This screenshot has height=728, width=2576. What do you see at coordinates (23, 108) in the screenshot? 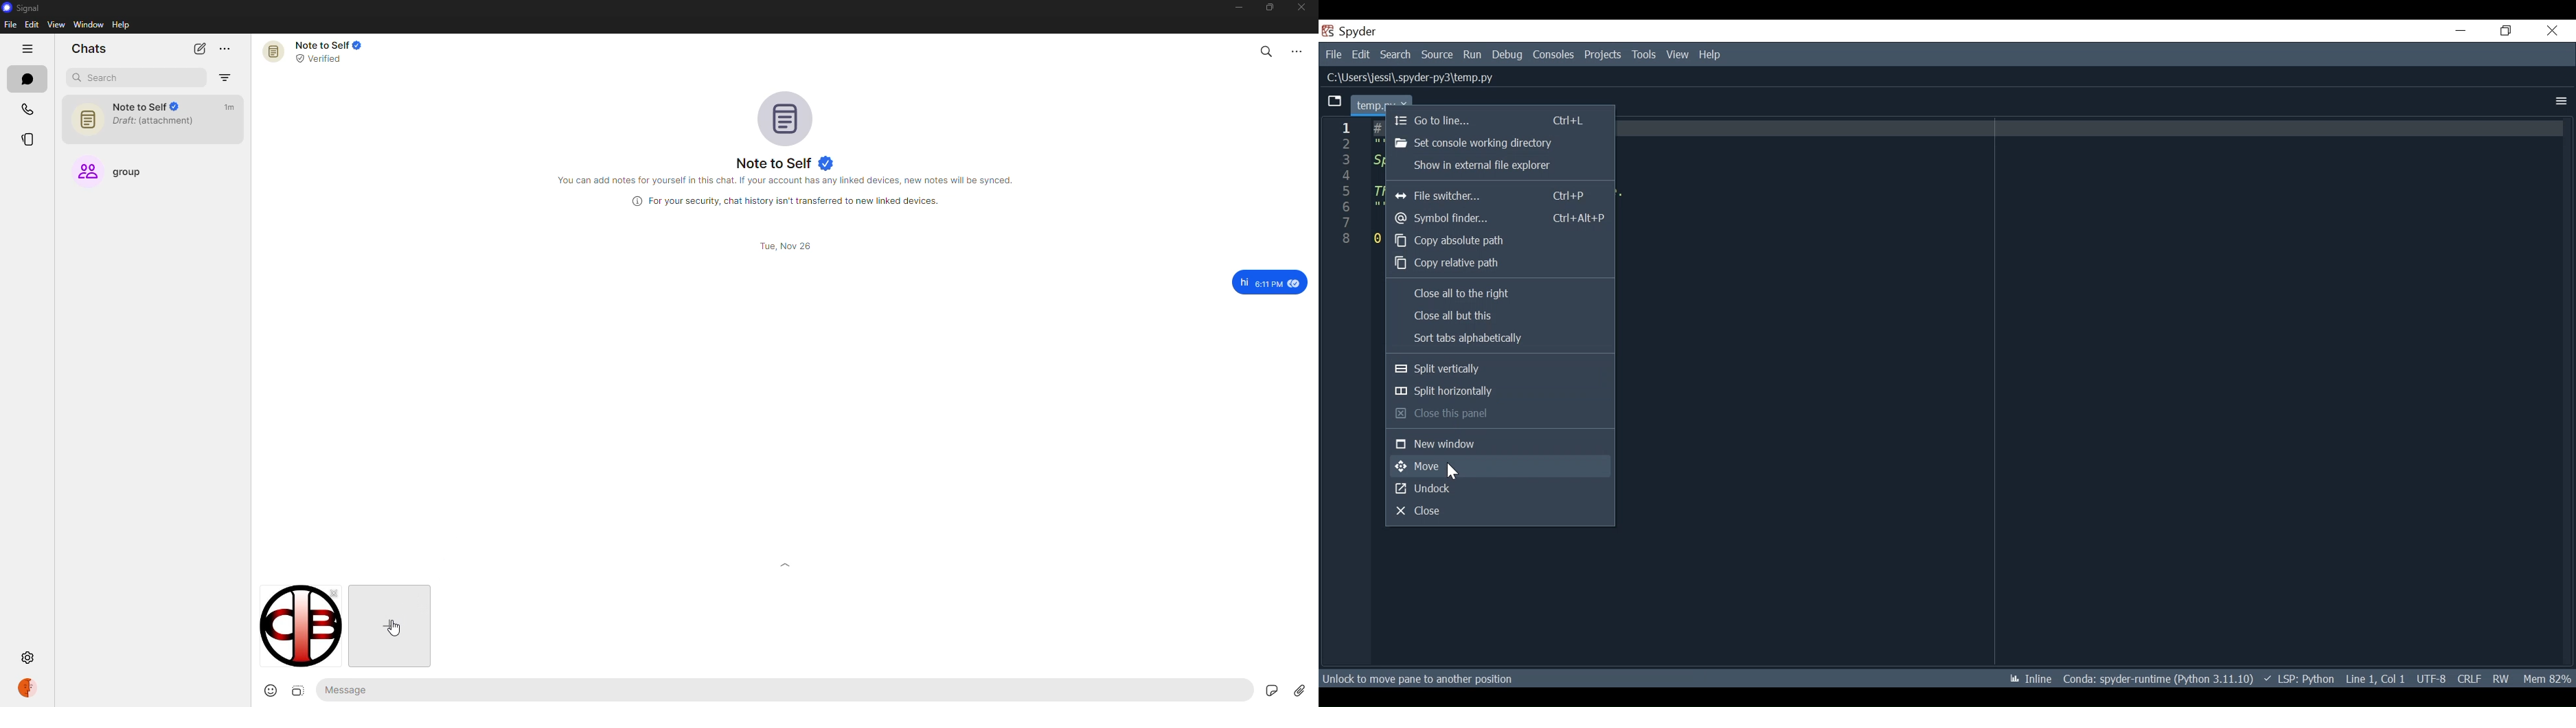
I see `calls` at bounding box center [23, 108].